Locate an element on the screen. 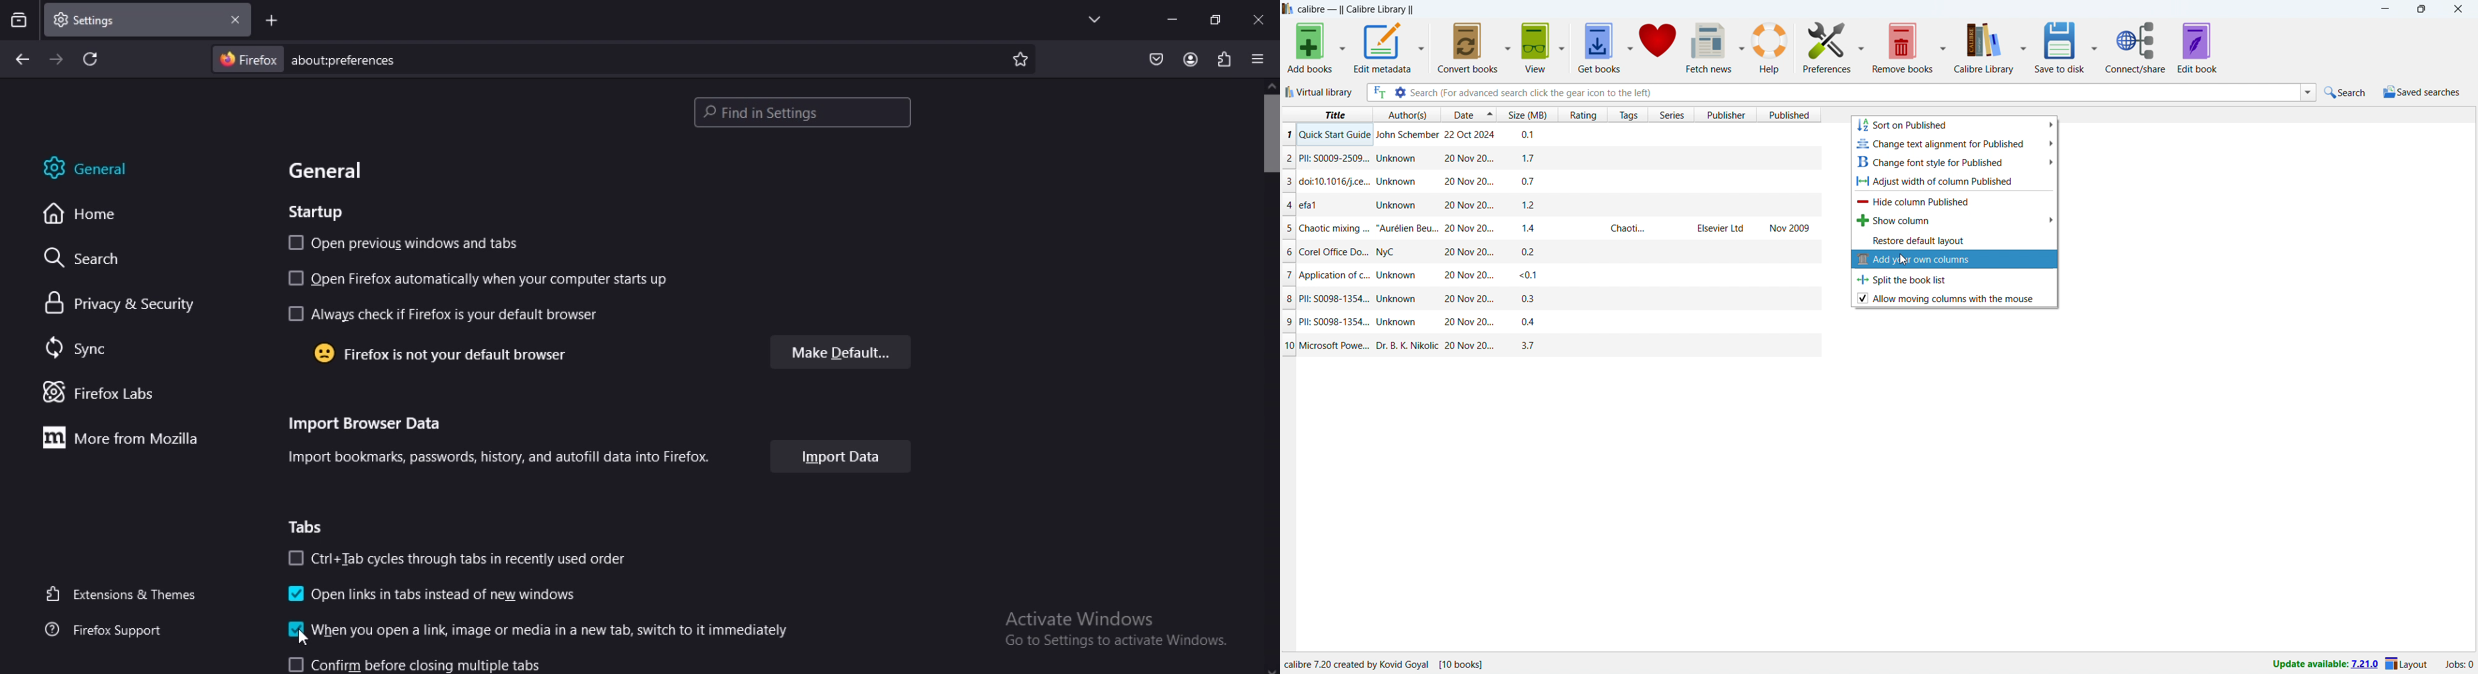 Image resolution: width=2492 pixels, height=700 pixels. open previous windows and tabs is located at coordinates (411, 244).